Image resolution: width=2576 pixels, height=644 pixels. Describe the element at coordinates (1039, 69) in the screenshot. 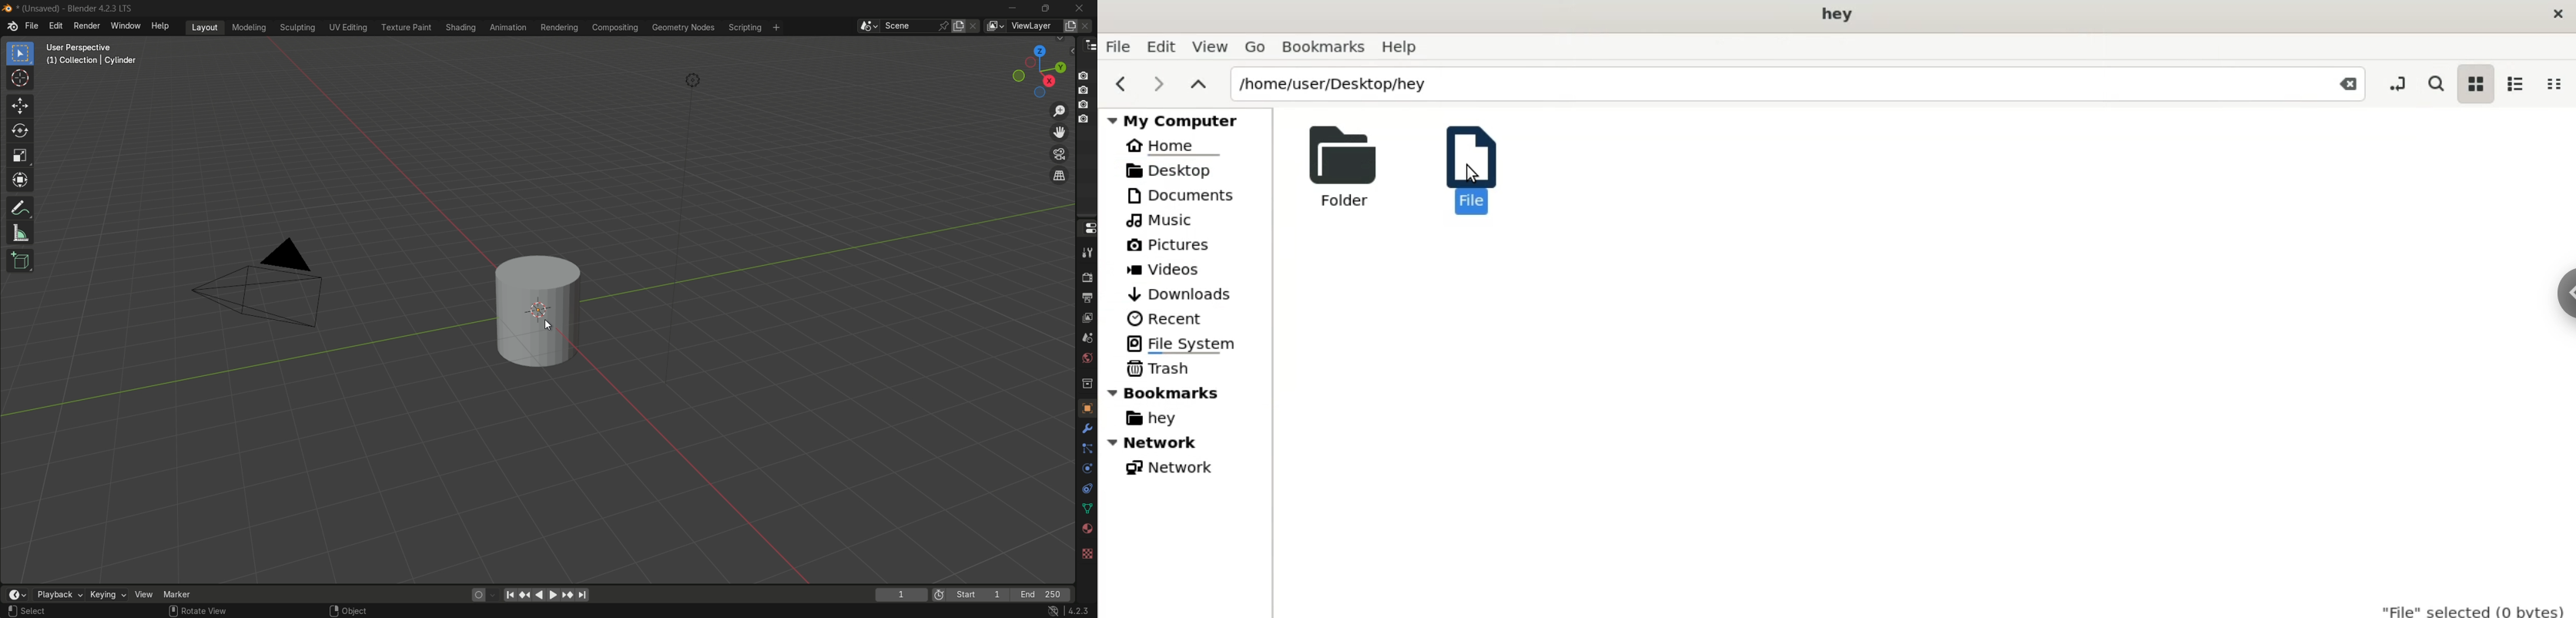

I see `rotate or preset viewpoint` at that location.